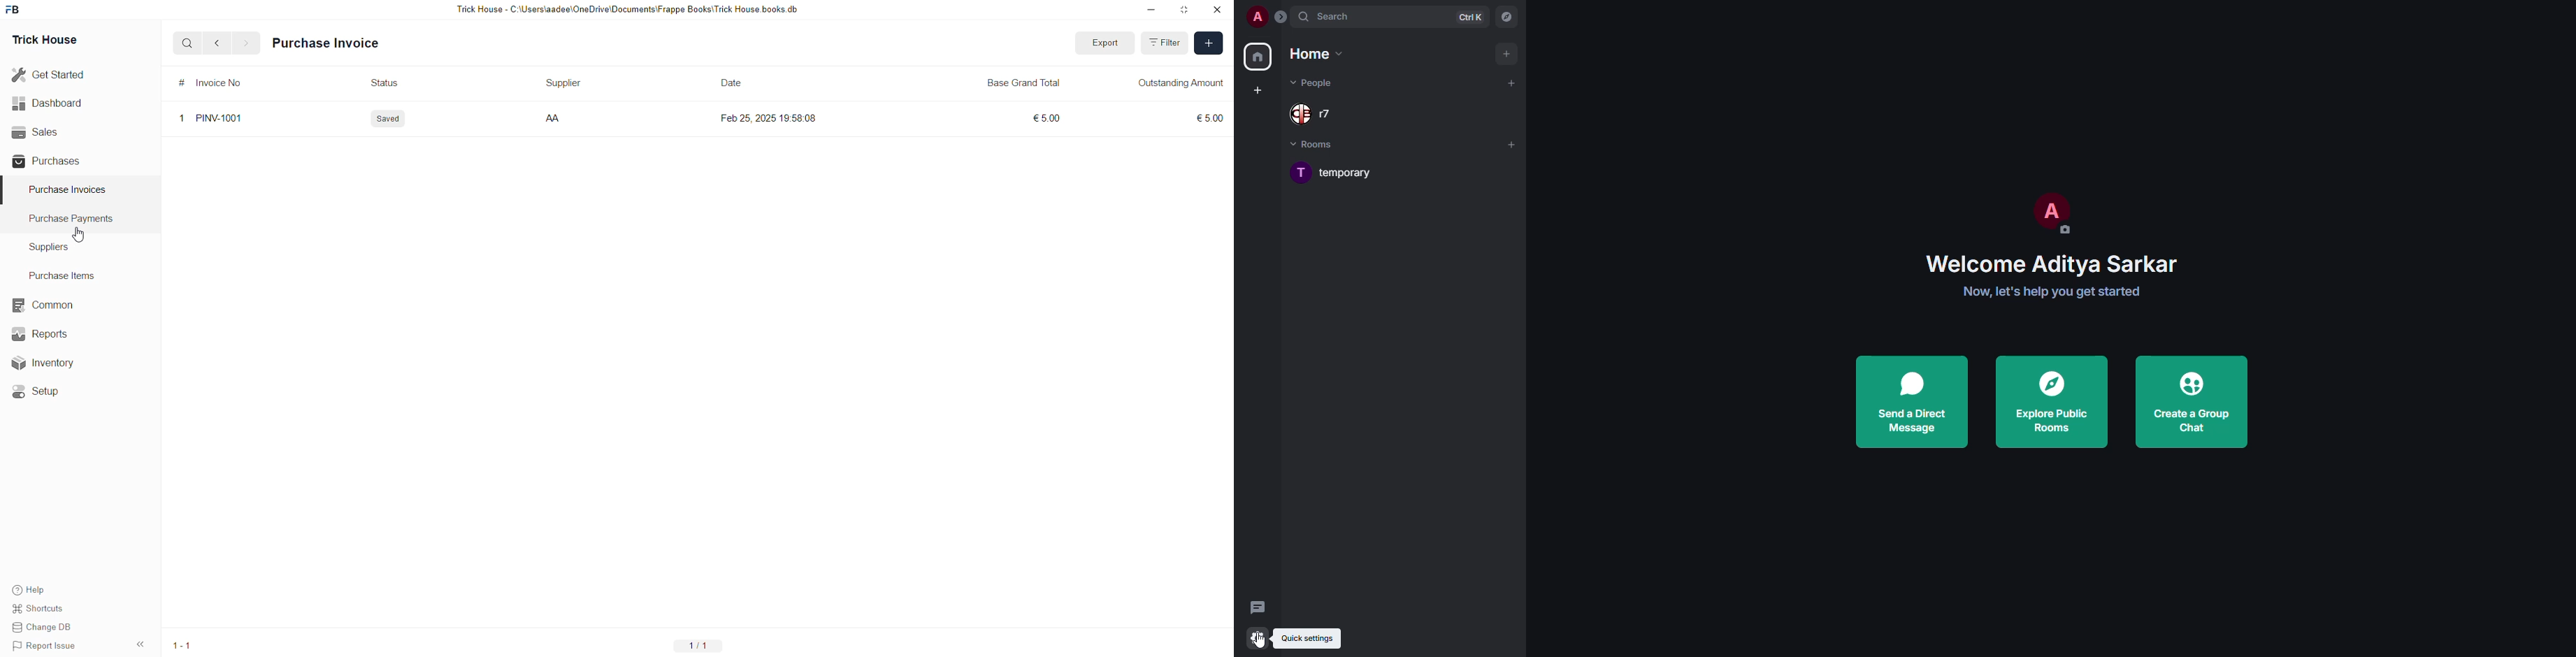 This screenshot has width=2576, height=672. I want to click on frappebooks logo, so click(14, 8).